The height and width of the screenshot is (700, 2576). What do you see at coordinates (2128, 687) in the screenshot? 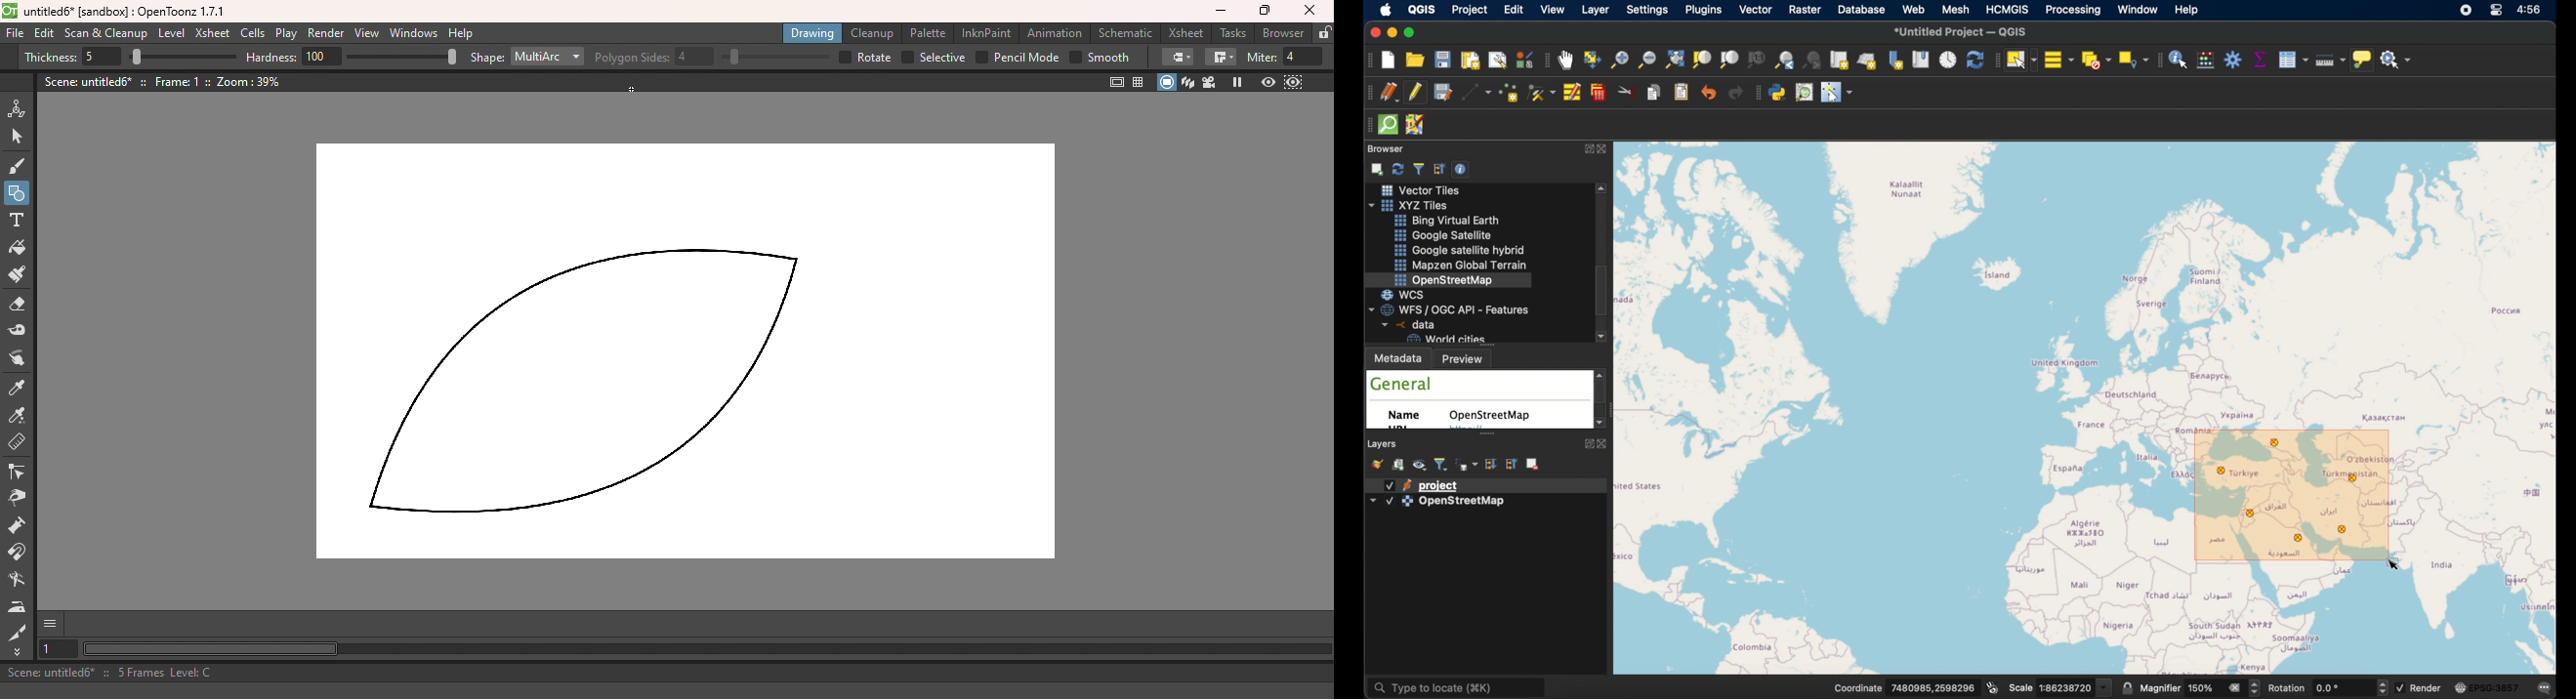
I see `lock scale` at bounding box center [2128, 687].